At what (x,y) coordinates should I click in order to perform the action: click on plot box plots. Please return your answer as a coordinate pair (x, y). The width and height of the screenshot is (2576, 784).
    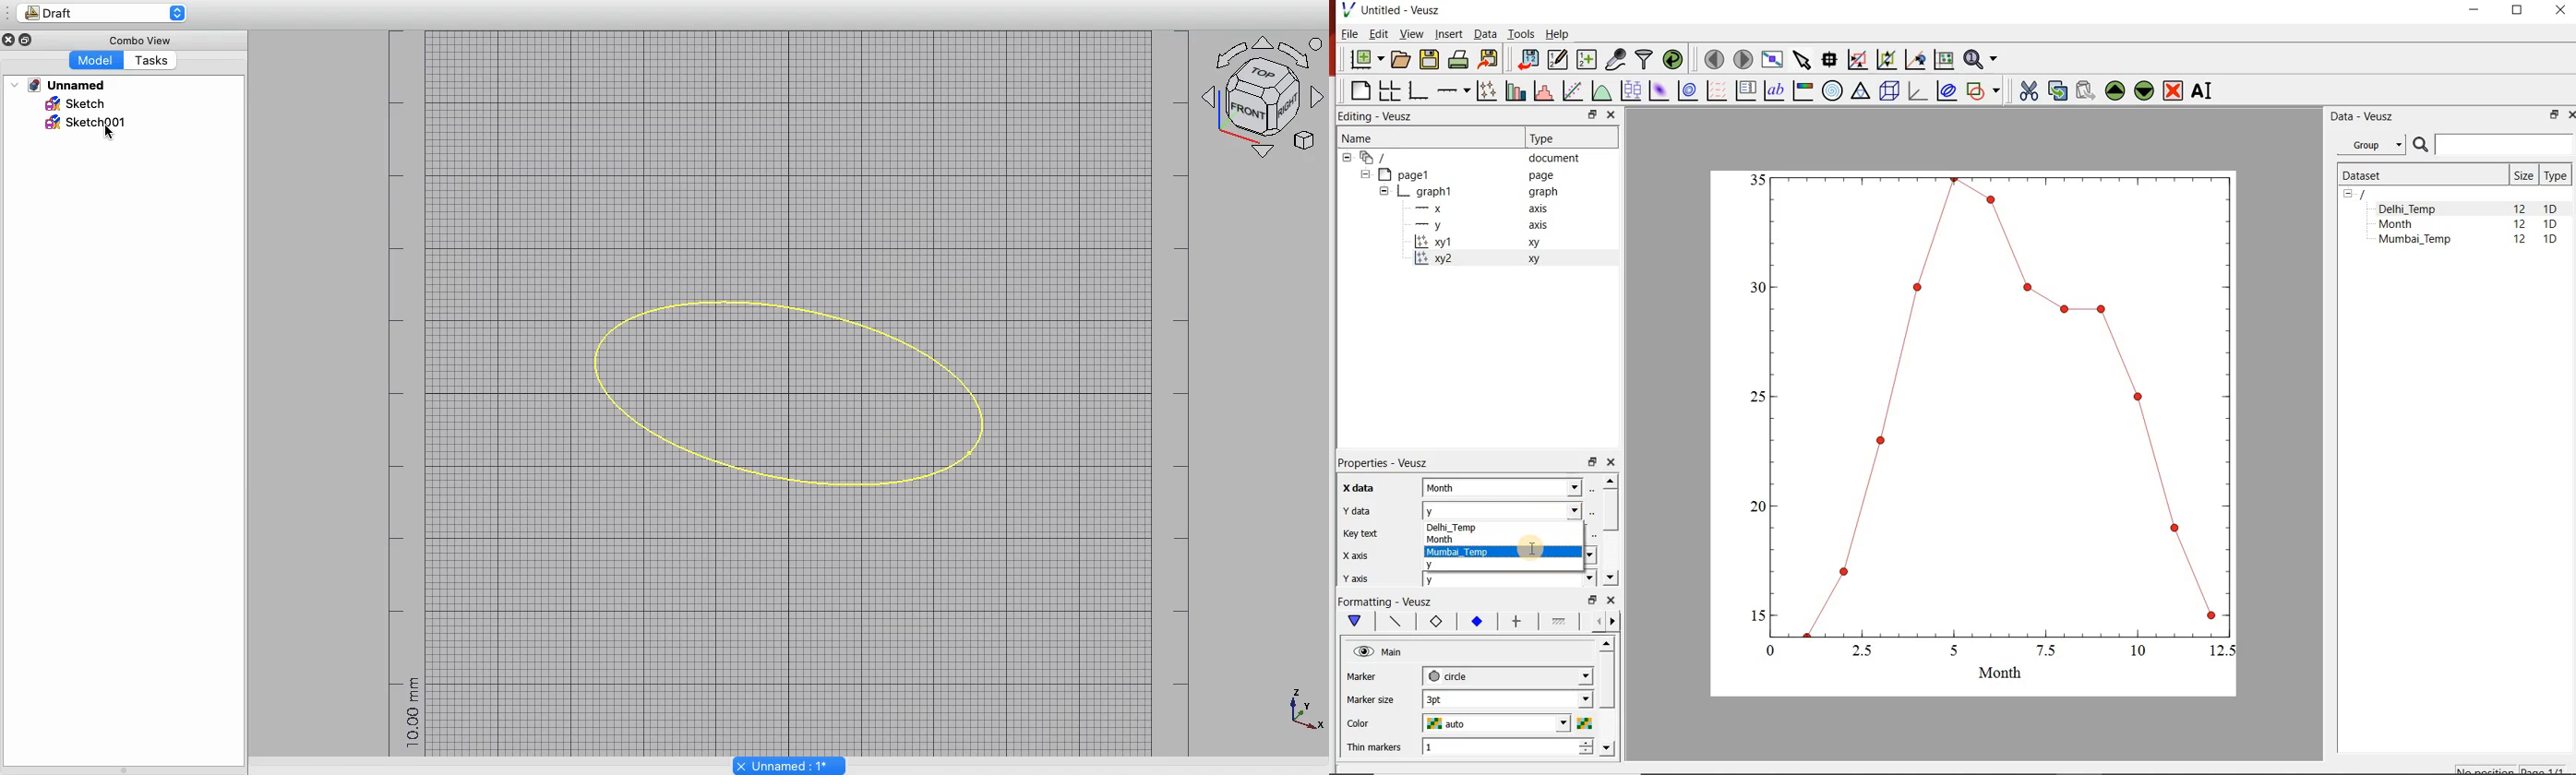
    Looking at the image, I should click on (1631, 91).